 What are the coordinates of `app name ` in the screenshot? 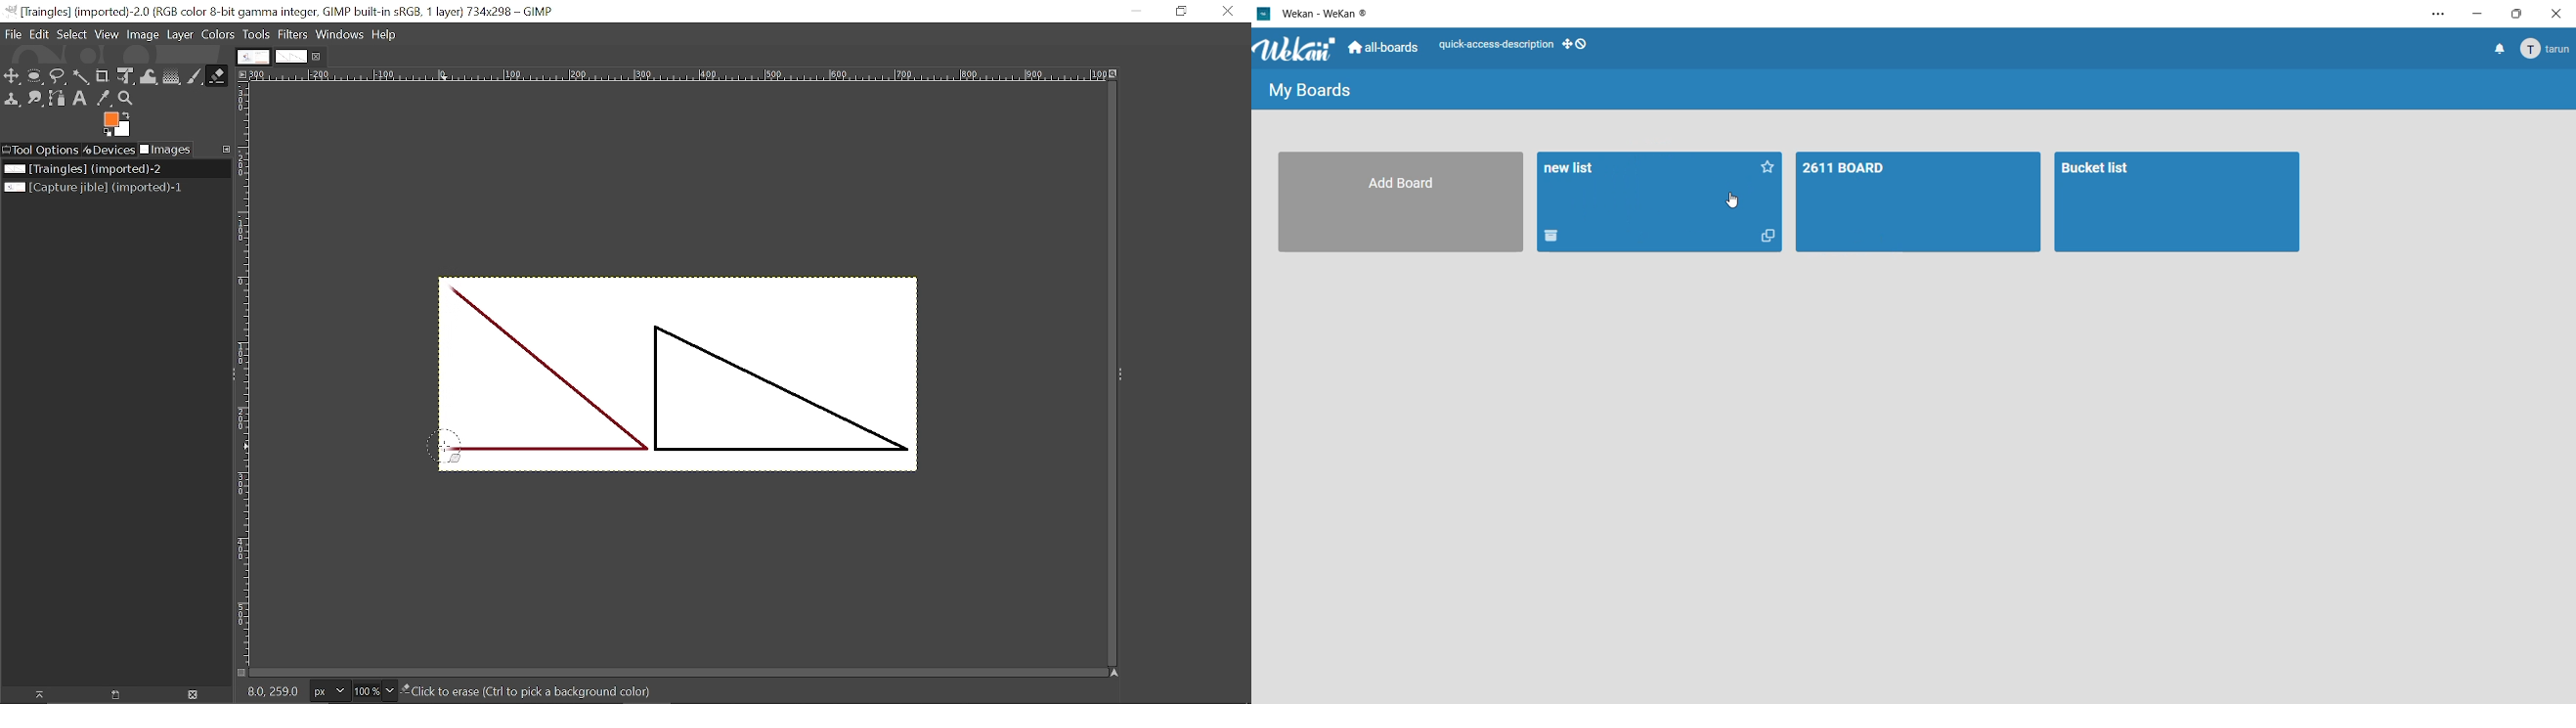 It's located at (1327, 12).